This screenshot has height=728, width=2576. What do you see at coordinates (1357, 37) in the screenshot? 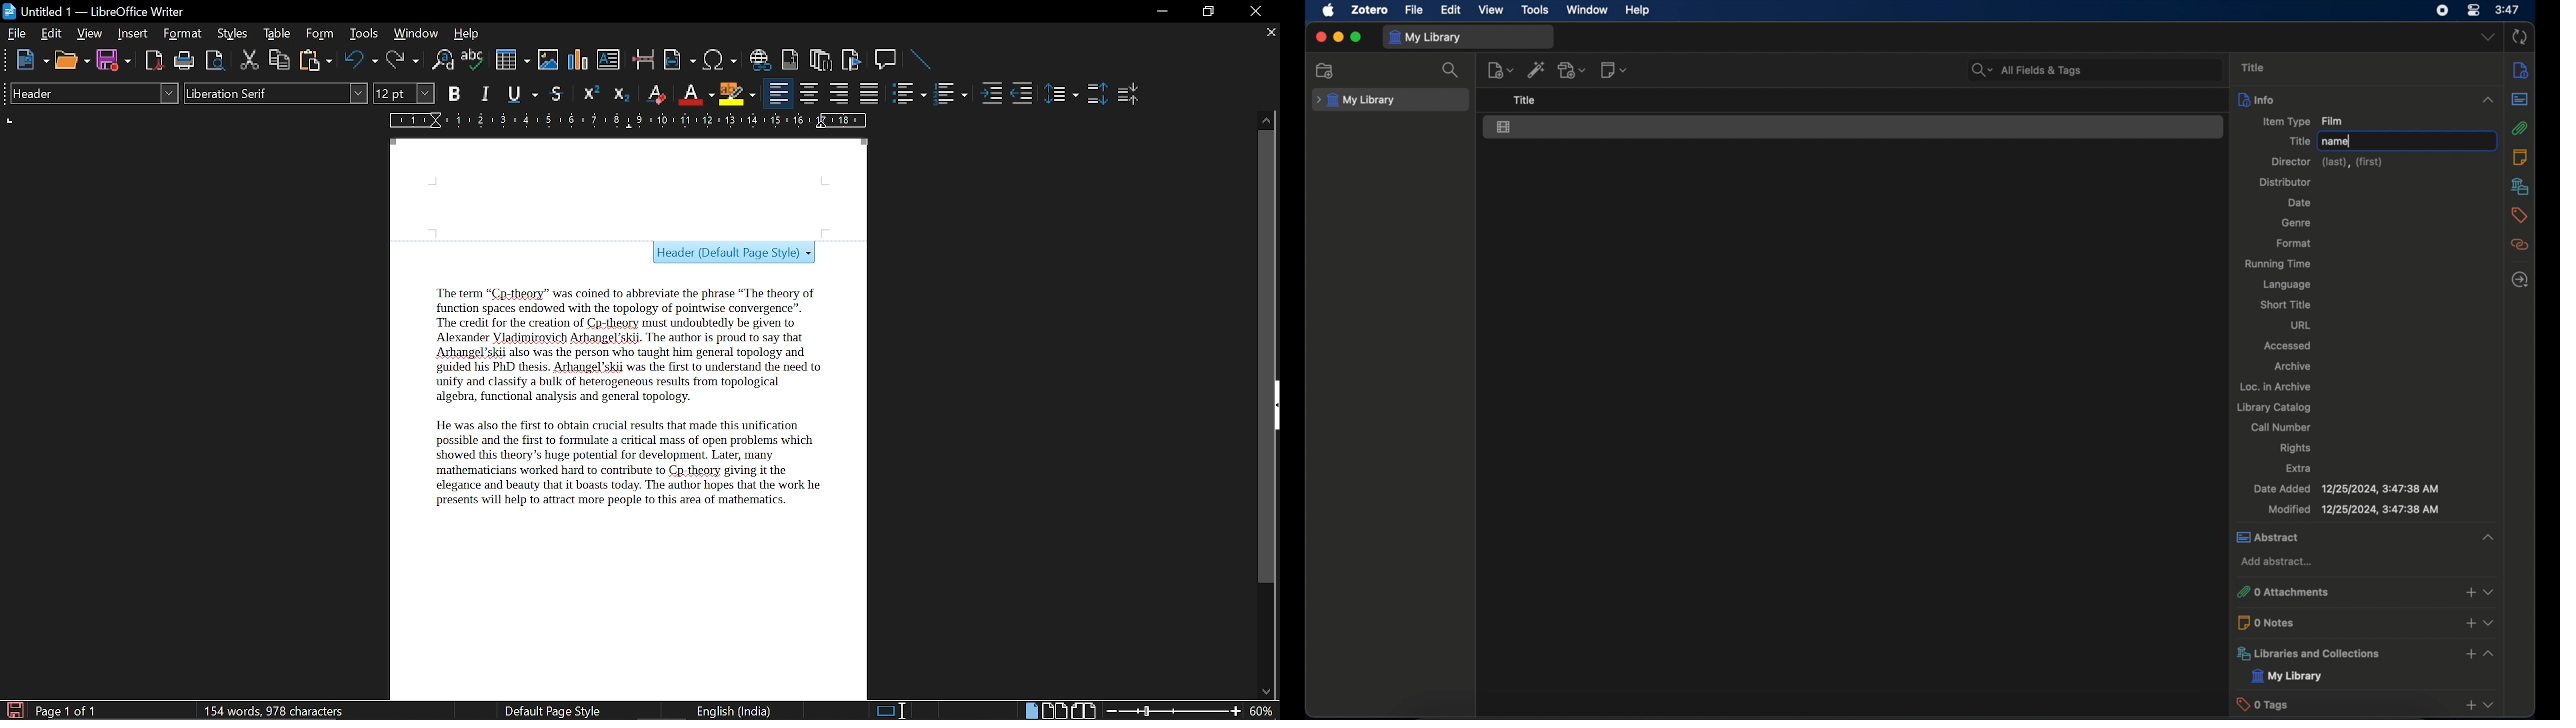
I see `maximize` at bounding box center [1357, 37].